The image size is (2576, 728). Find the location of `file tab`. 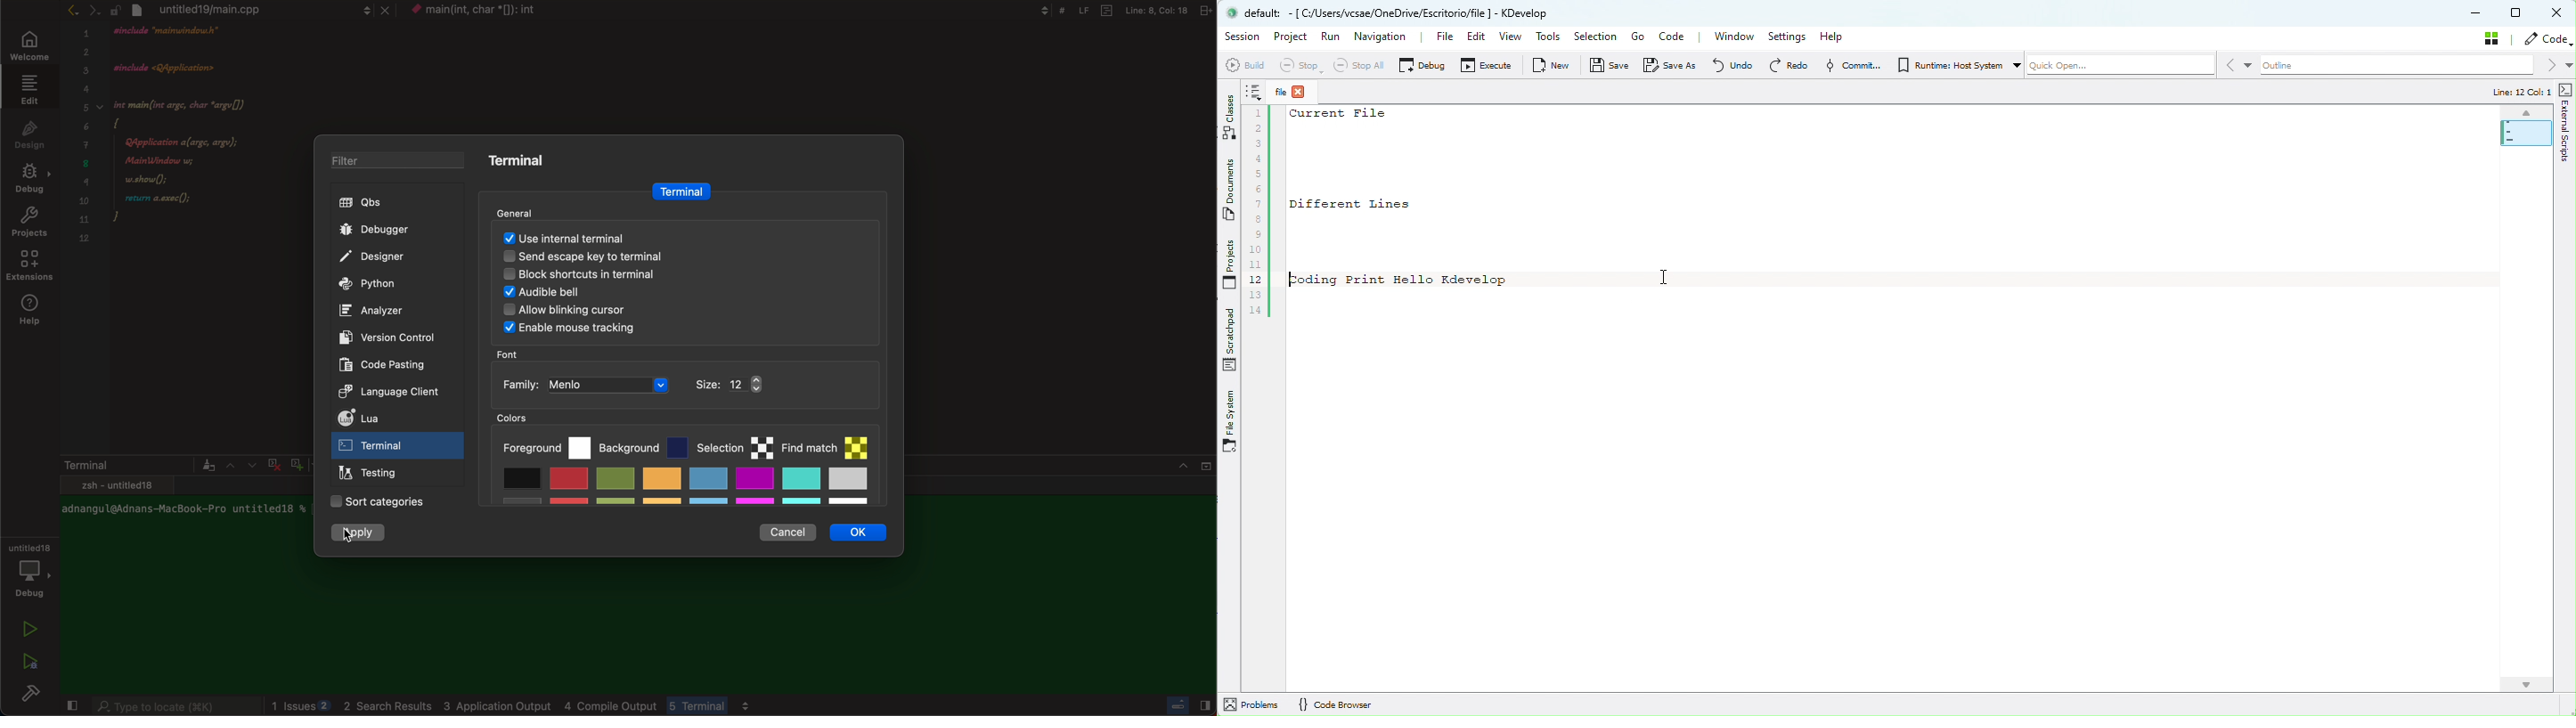

file tab is located at coordinates (251, 9).